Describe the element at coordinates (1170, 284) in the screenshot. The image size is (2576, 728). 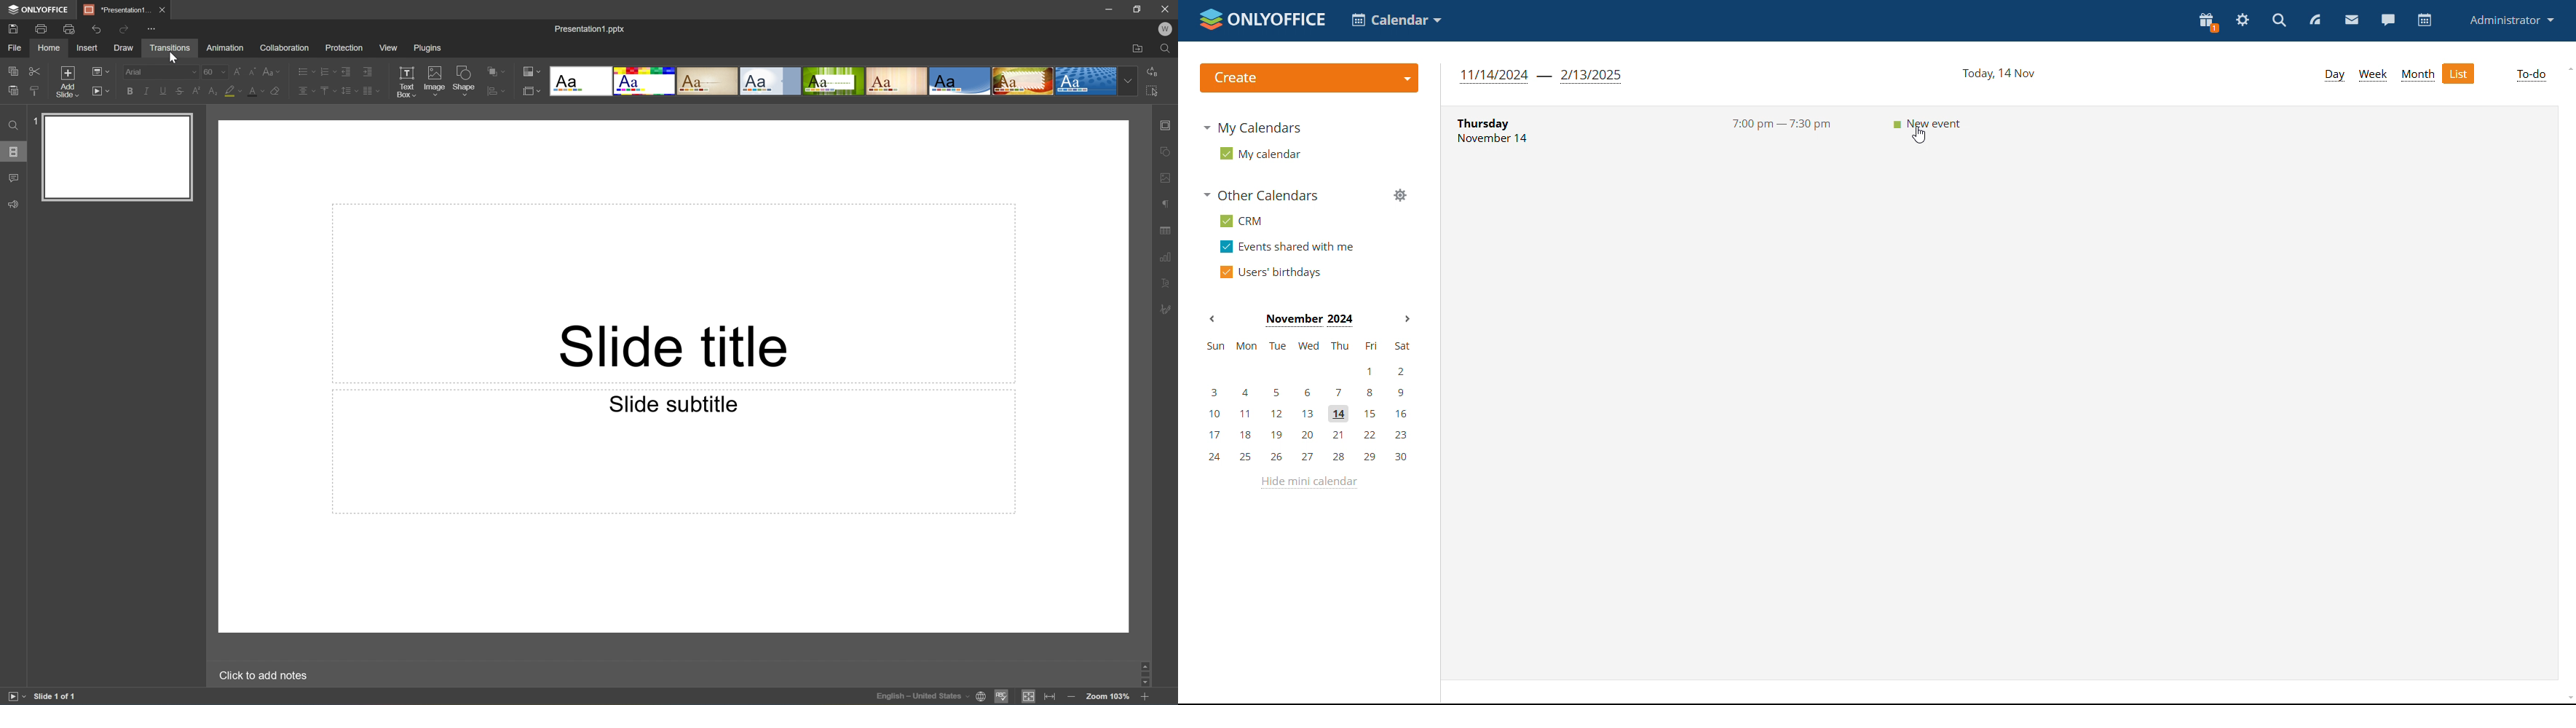
I see `Text art settings` at that location.